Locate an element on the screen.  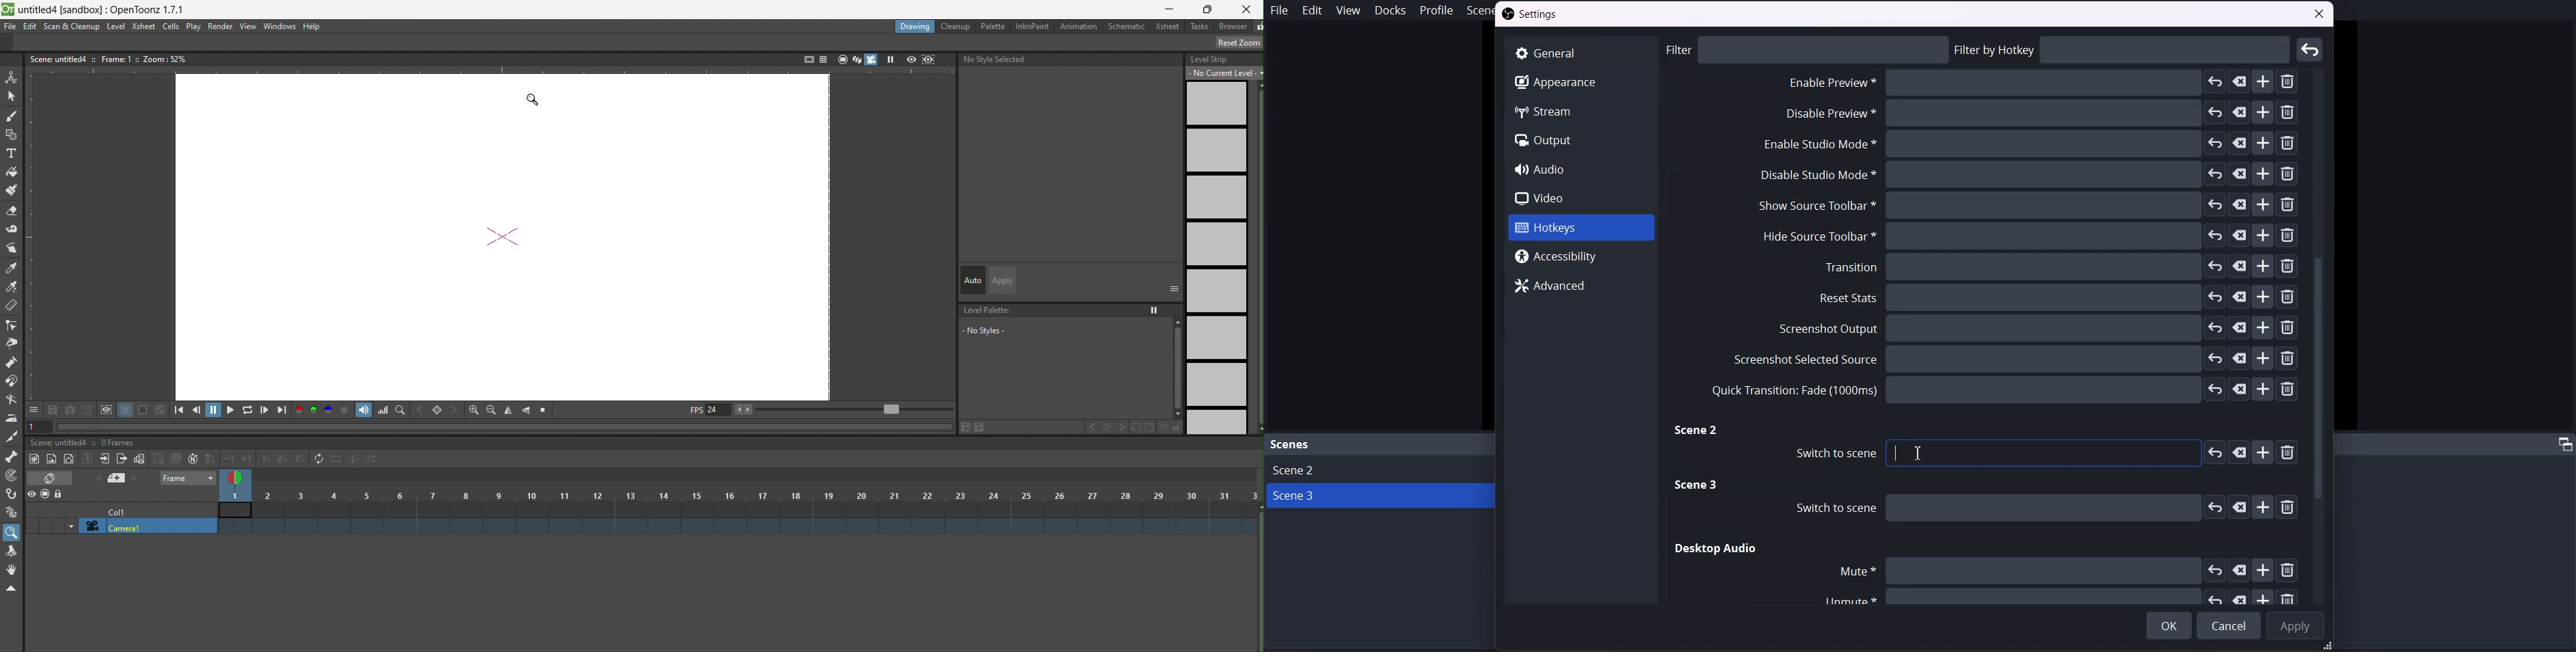
philtre is located at coordinates (1808, 49).